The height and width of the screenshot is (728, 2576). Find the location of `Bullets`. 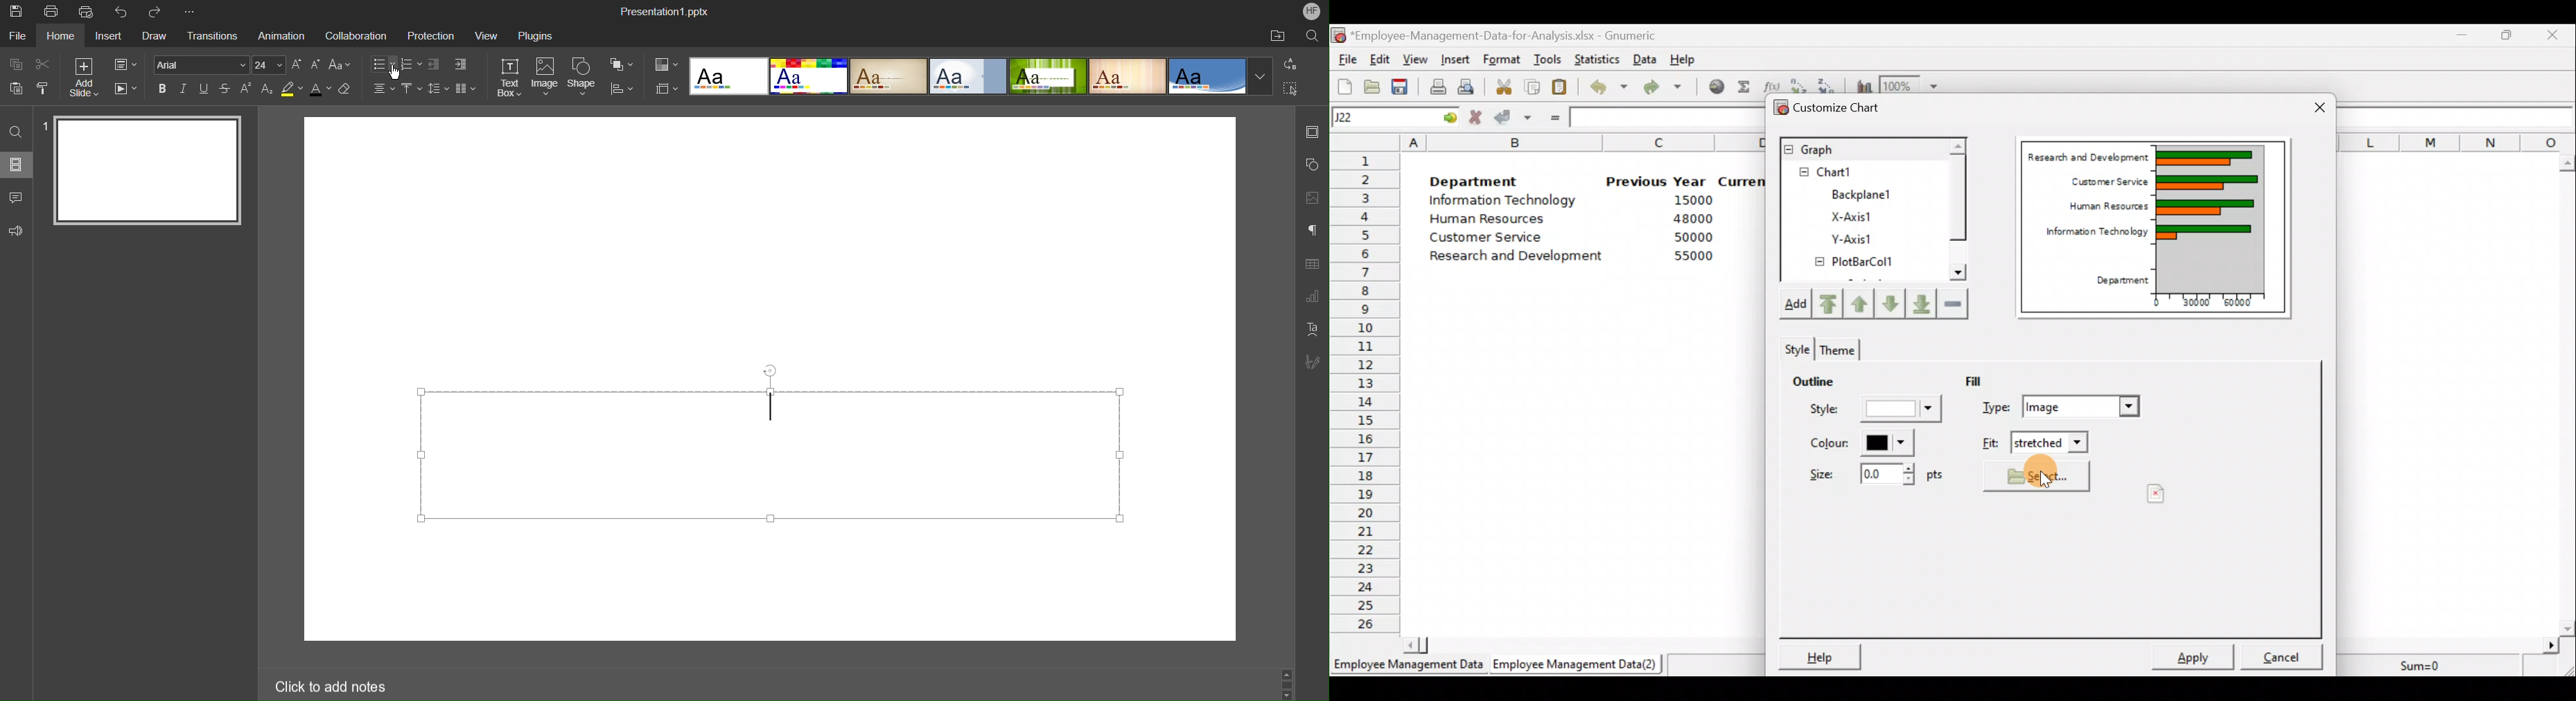

Bullets is located at coordinates (384, 64).